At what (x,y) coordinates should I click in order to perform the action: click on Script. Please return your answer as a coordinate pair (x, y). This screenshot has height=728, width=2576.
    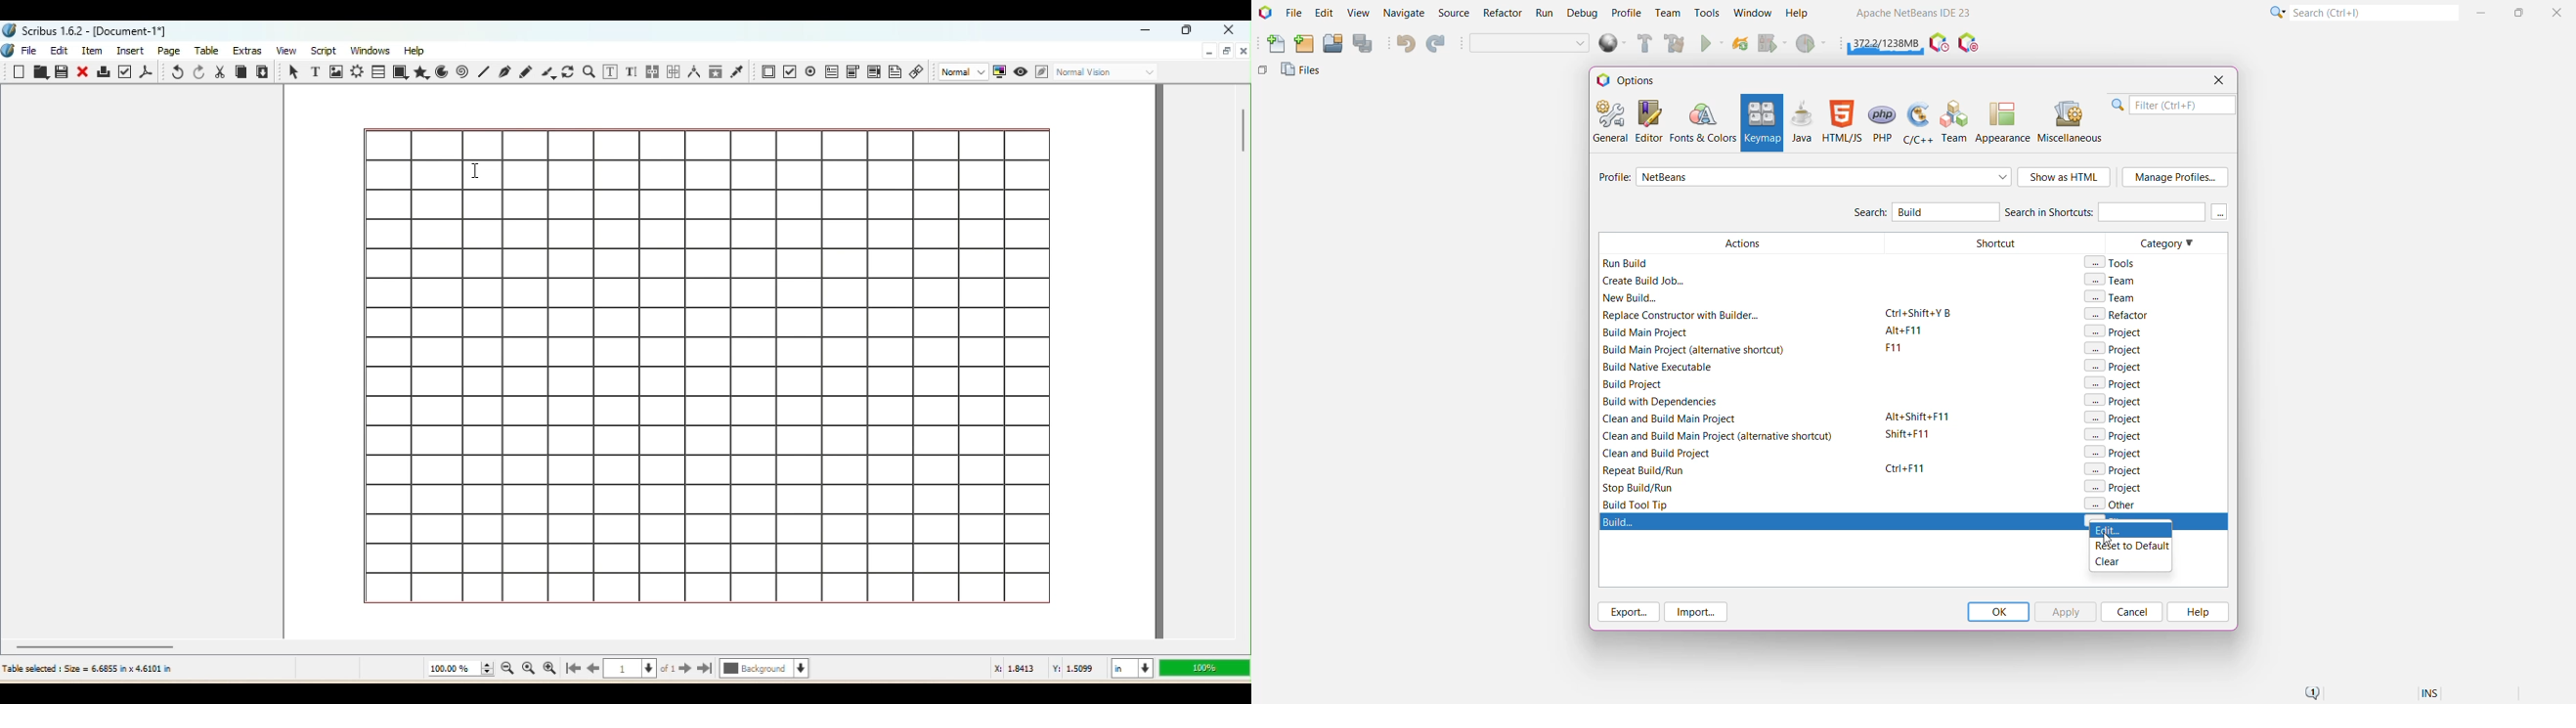
    Looking at the image, I should click on (323, 51).